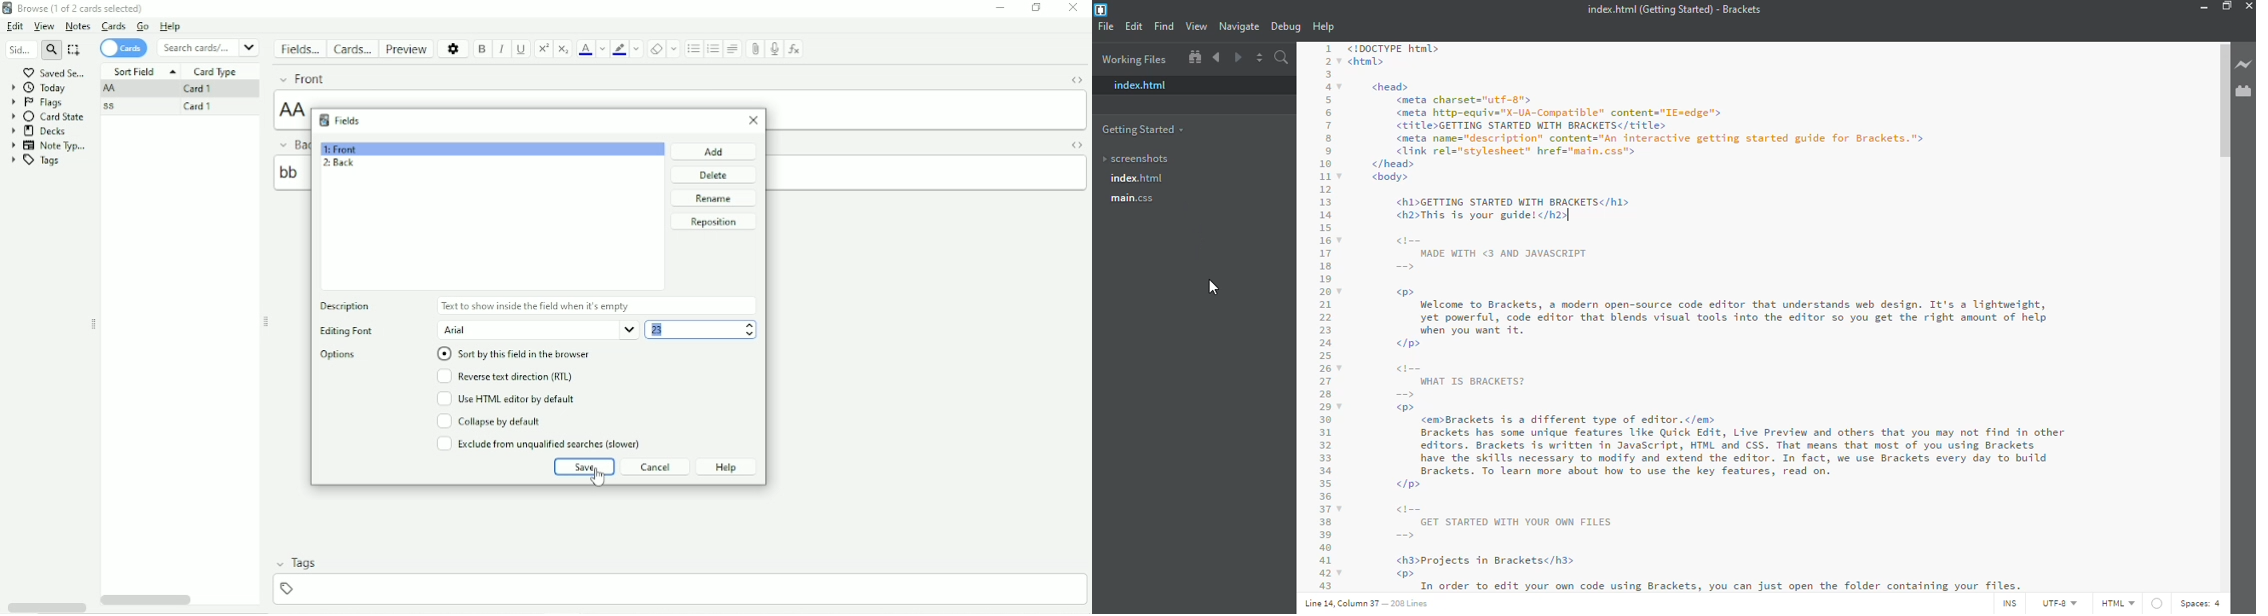  What do you see at coordinates (653, 467) in the screenshot?
I see `Cancel` at bounding box center [653, 467].